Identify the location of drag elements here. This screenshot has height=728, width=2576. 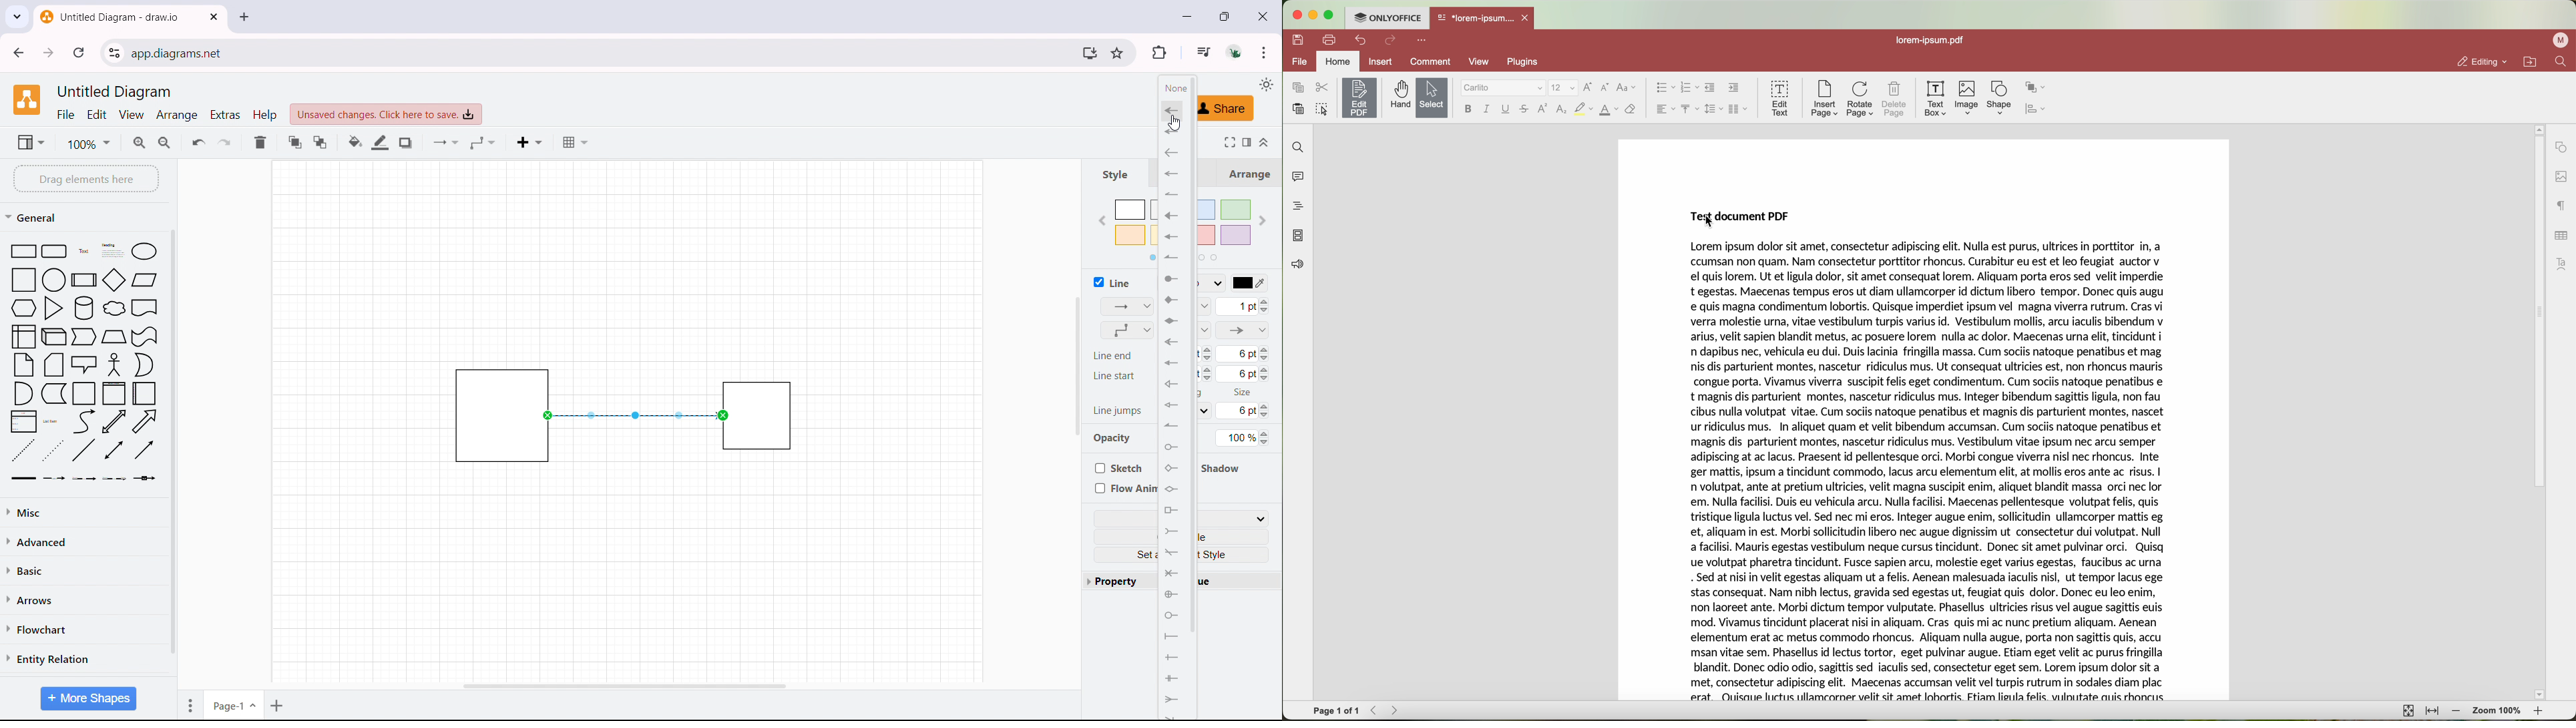
(85, 178).